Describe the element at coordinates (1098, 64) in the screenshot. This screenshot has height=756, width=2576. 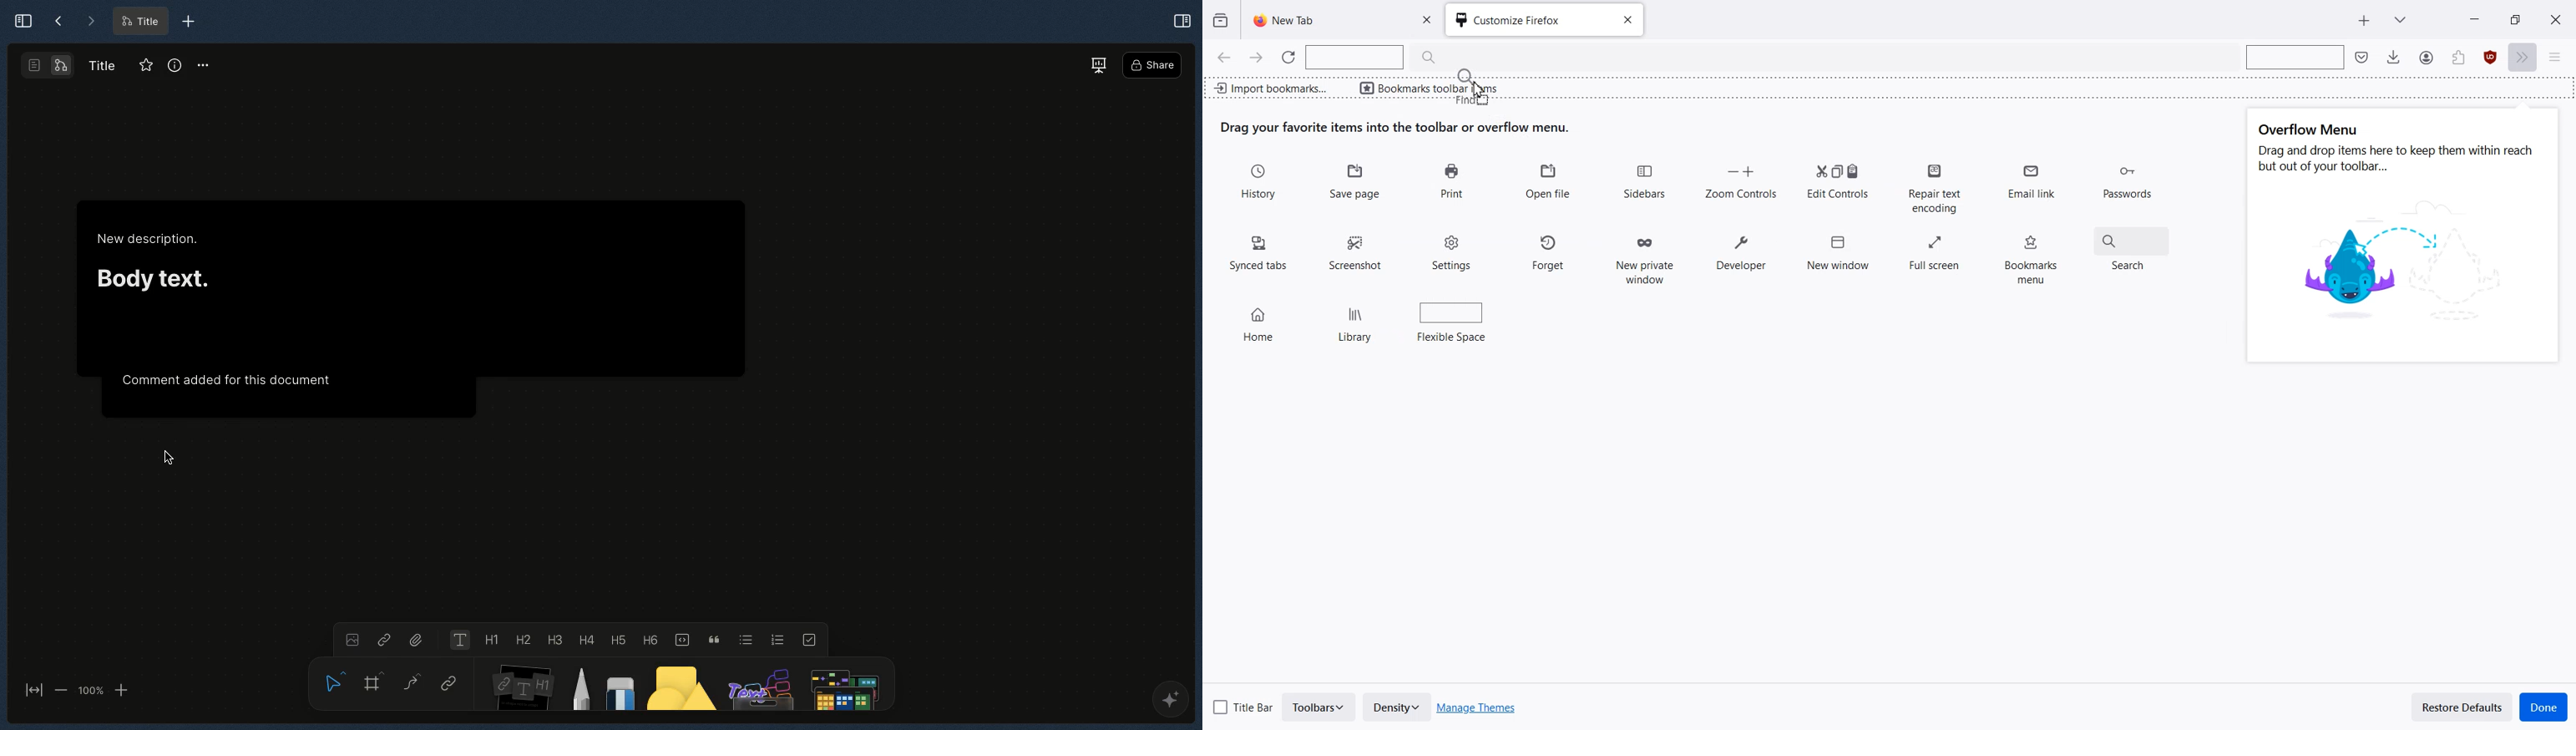
I see `Present` at that location.